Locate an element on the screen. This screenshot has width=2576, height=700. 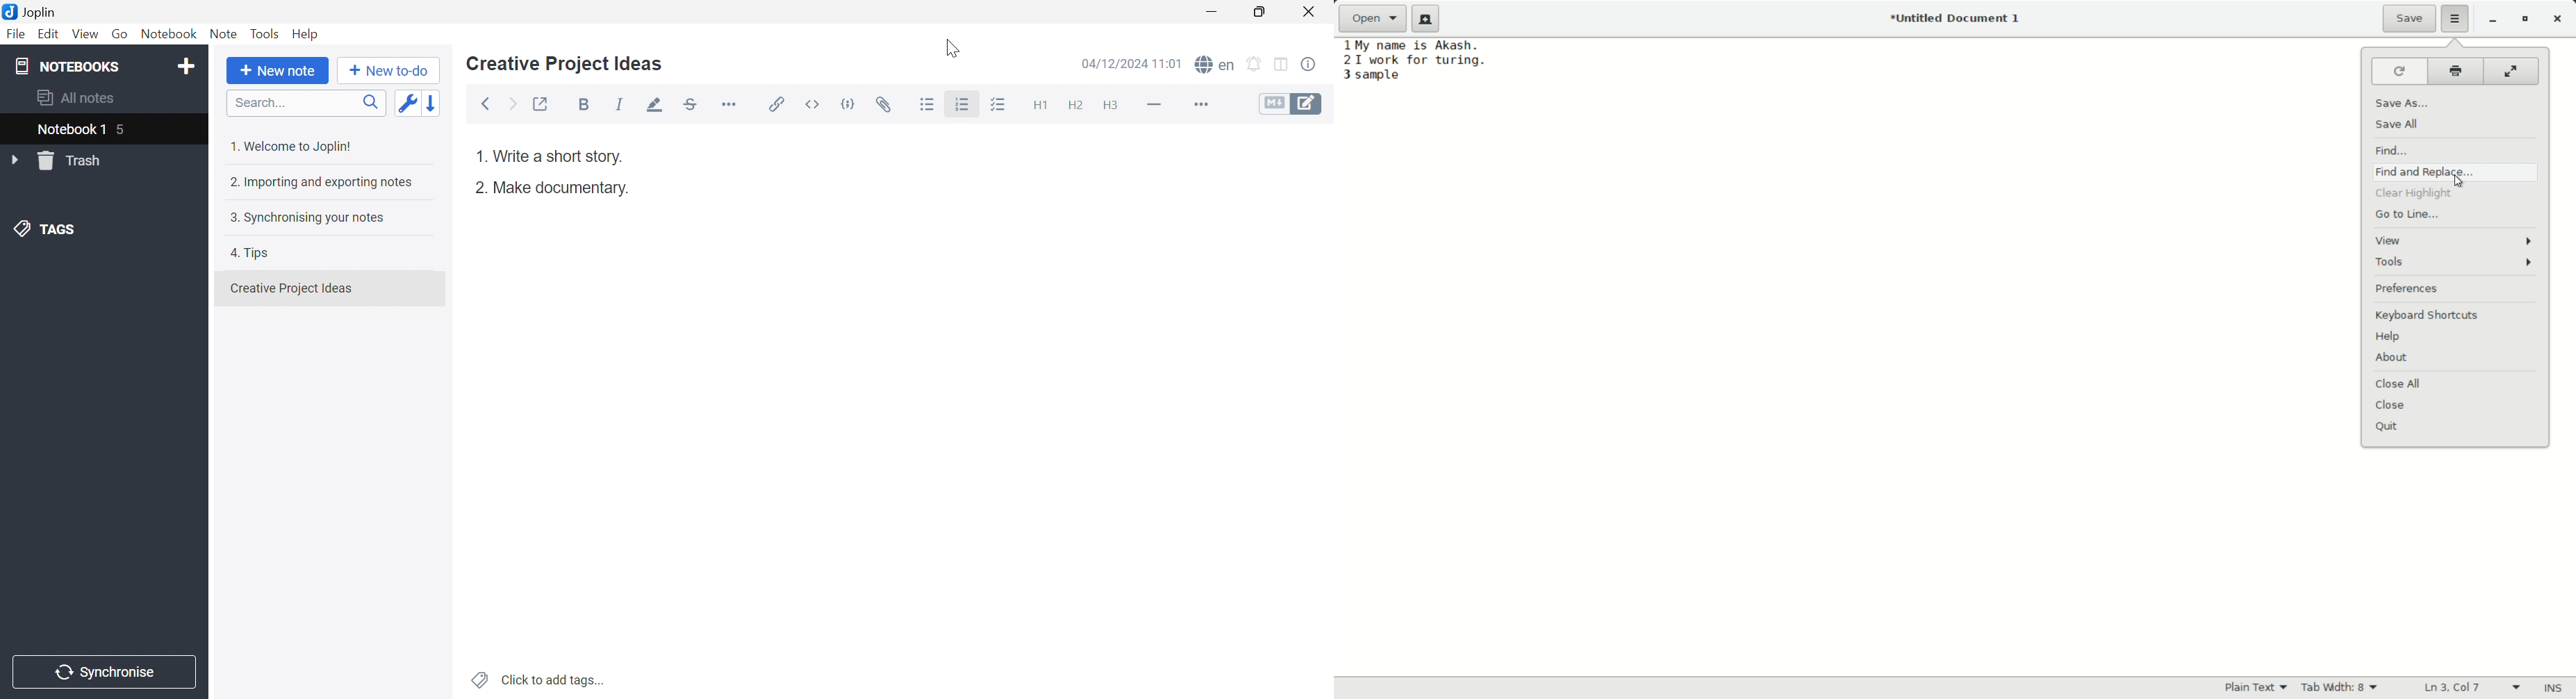
Click to add tags is located at coordinates (536, 680).